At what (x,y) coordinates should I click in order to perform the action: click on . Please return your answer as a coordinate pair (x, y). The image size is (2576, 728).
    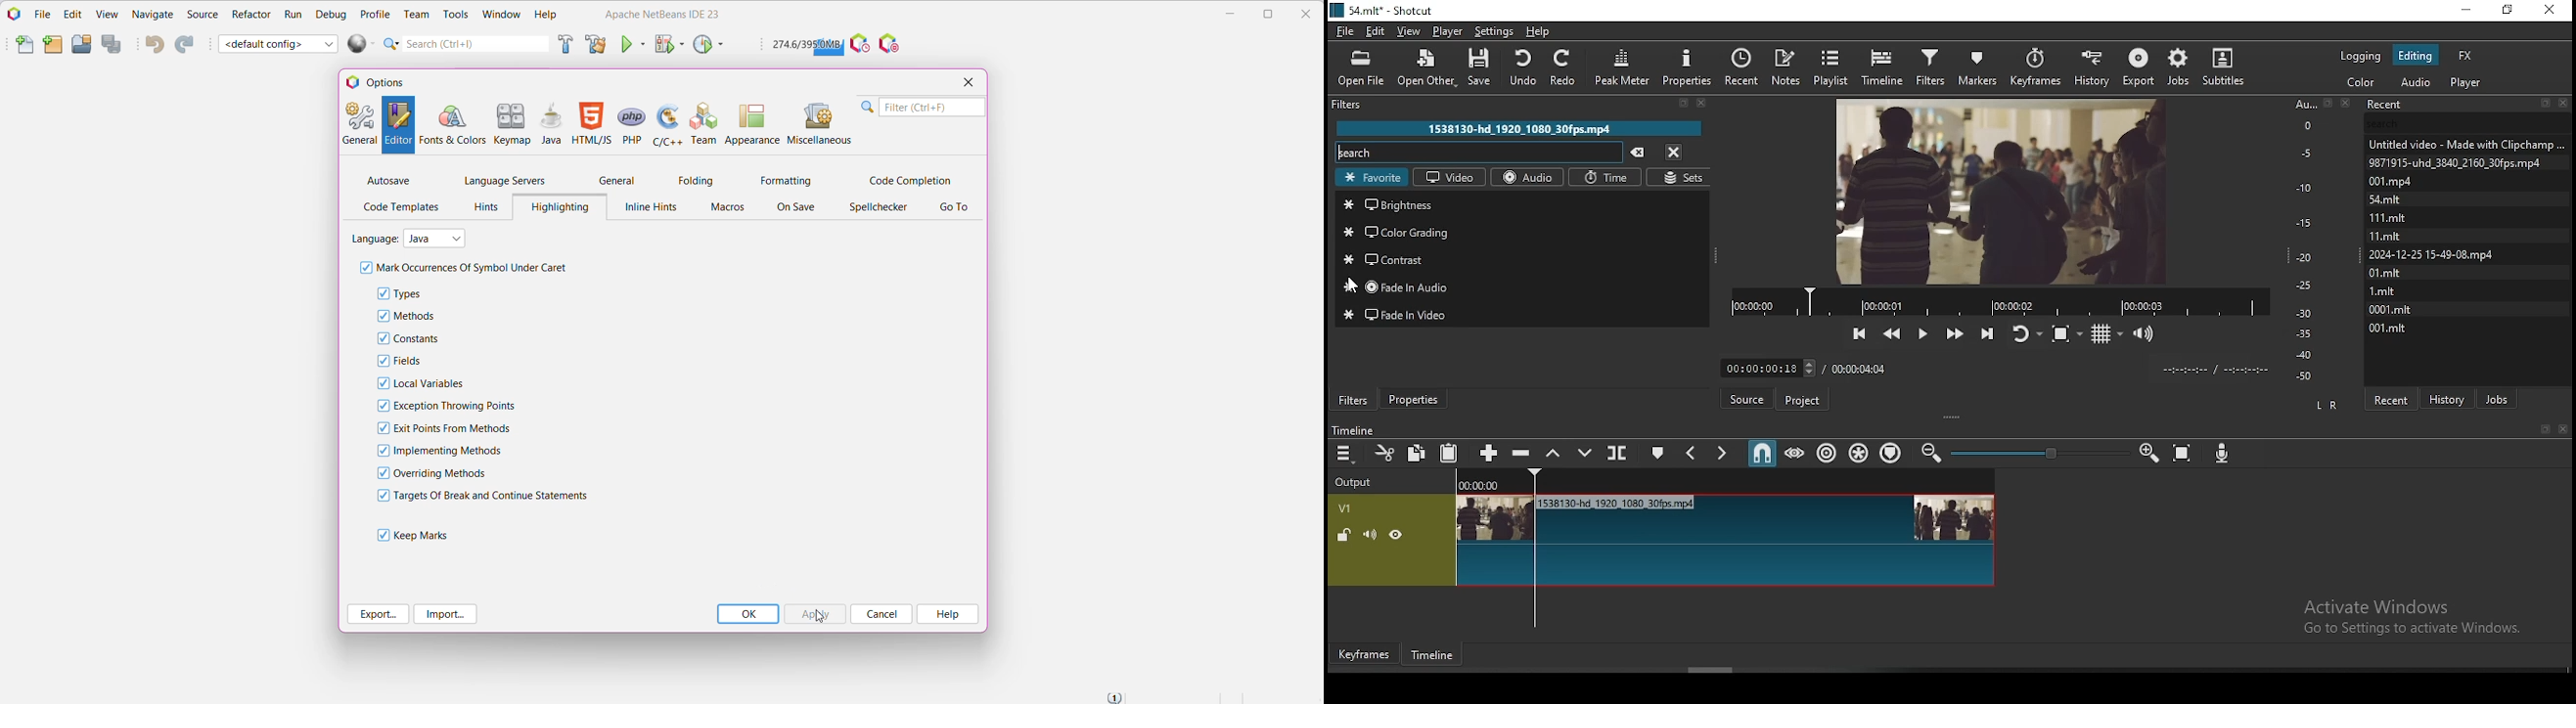
    Looking at the image, I should click on (1749, 398).